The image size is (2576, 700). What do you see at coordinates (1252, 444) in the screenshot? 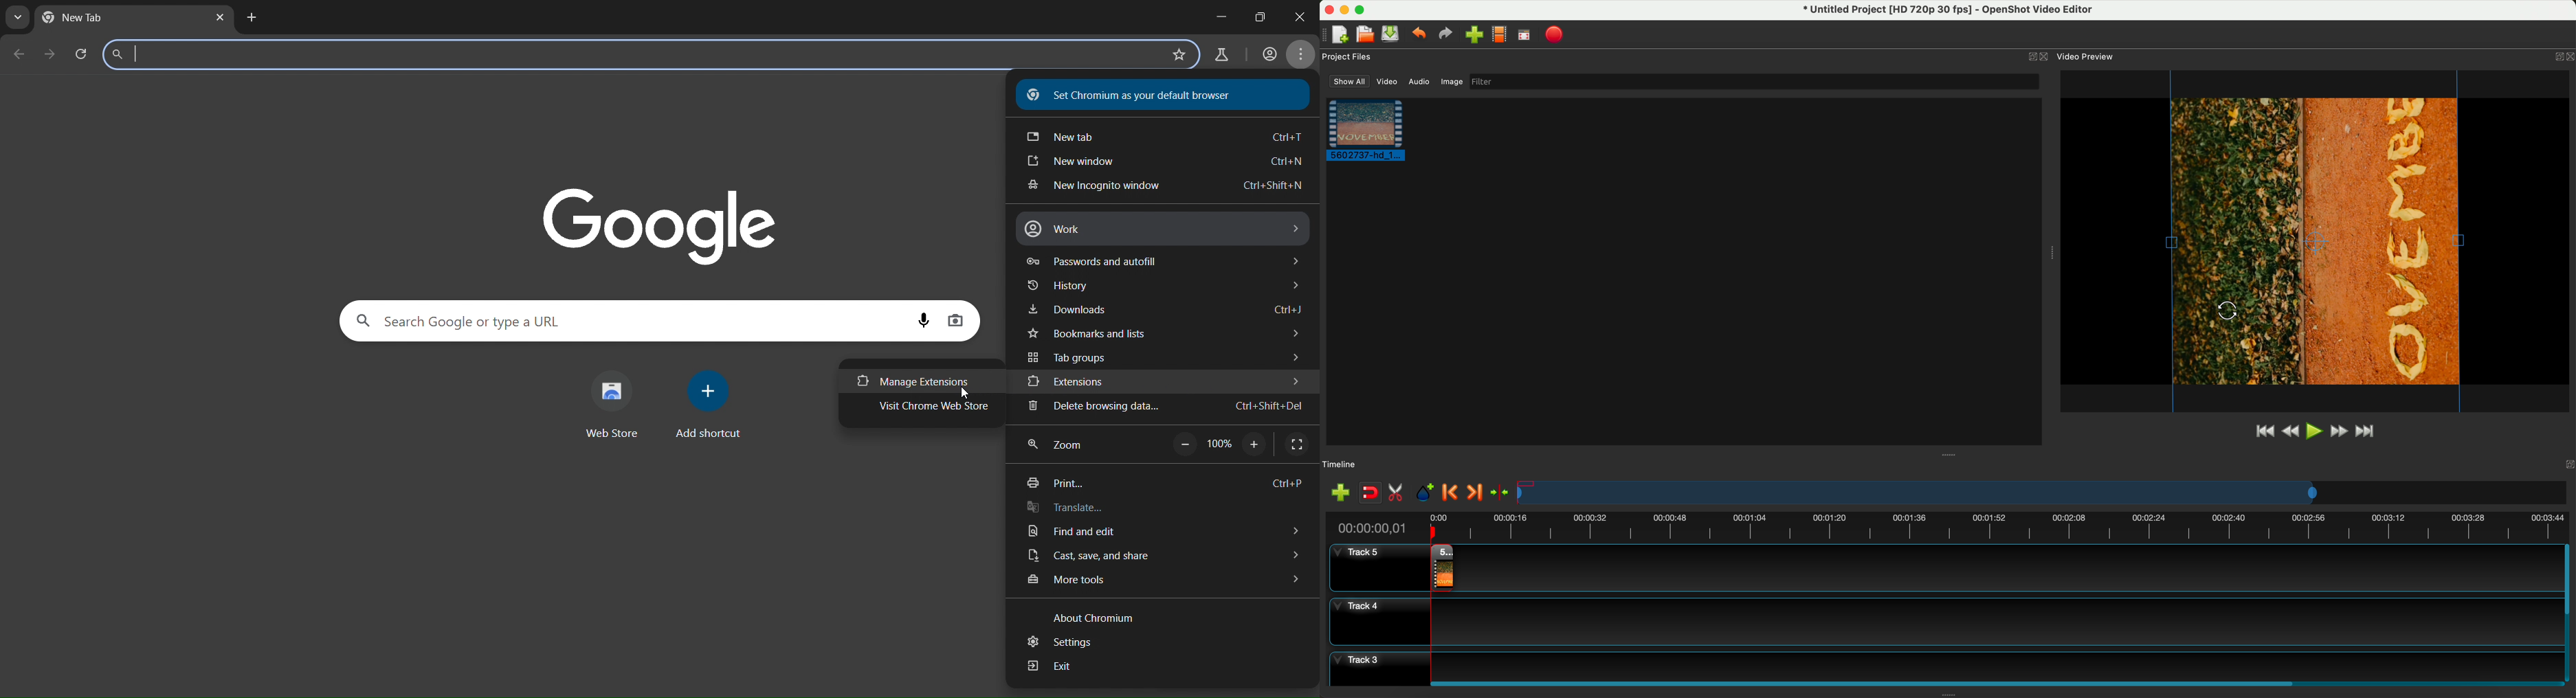
I see `zoom in` at bounding box center [1252, 444].